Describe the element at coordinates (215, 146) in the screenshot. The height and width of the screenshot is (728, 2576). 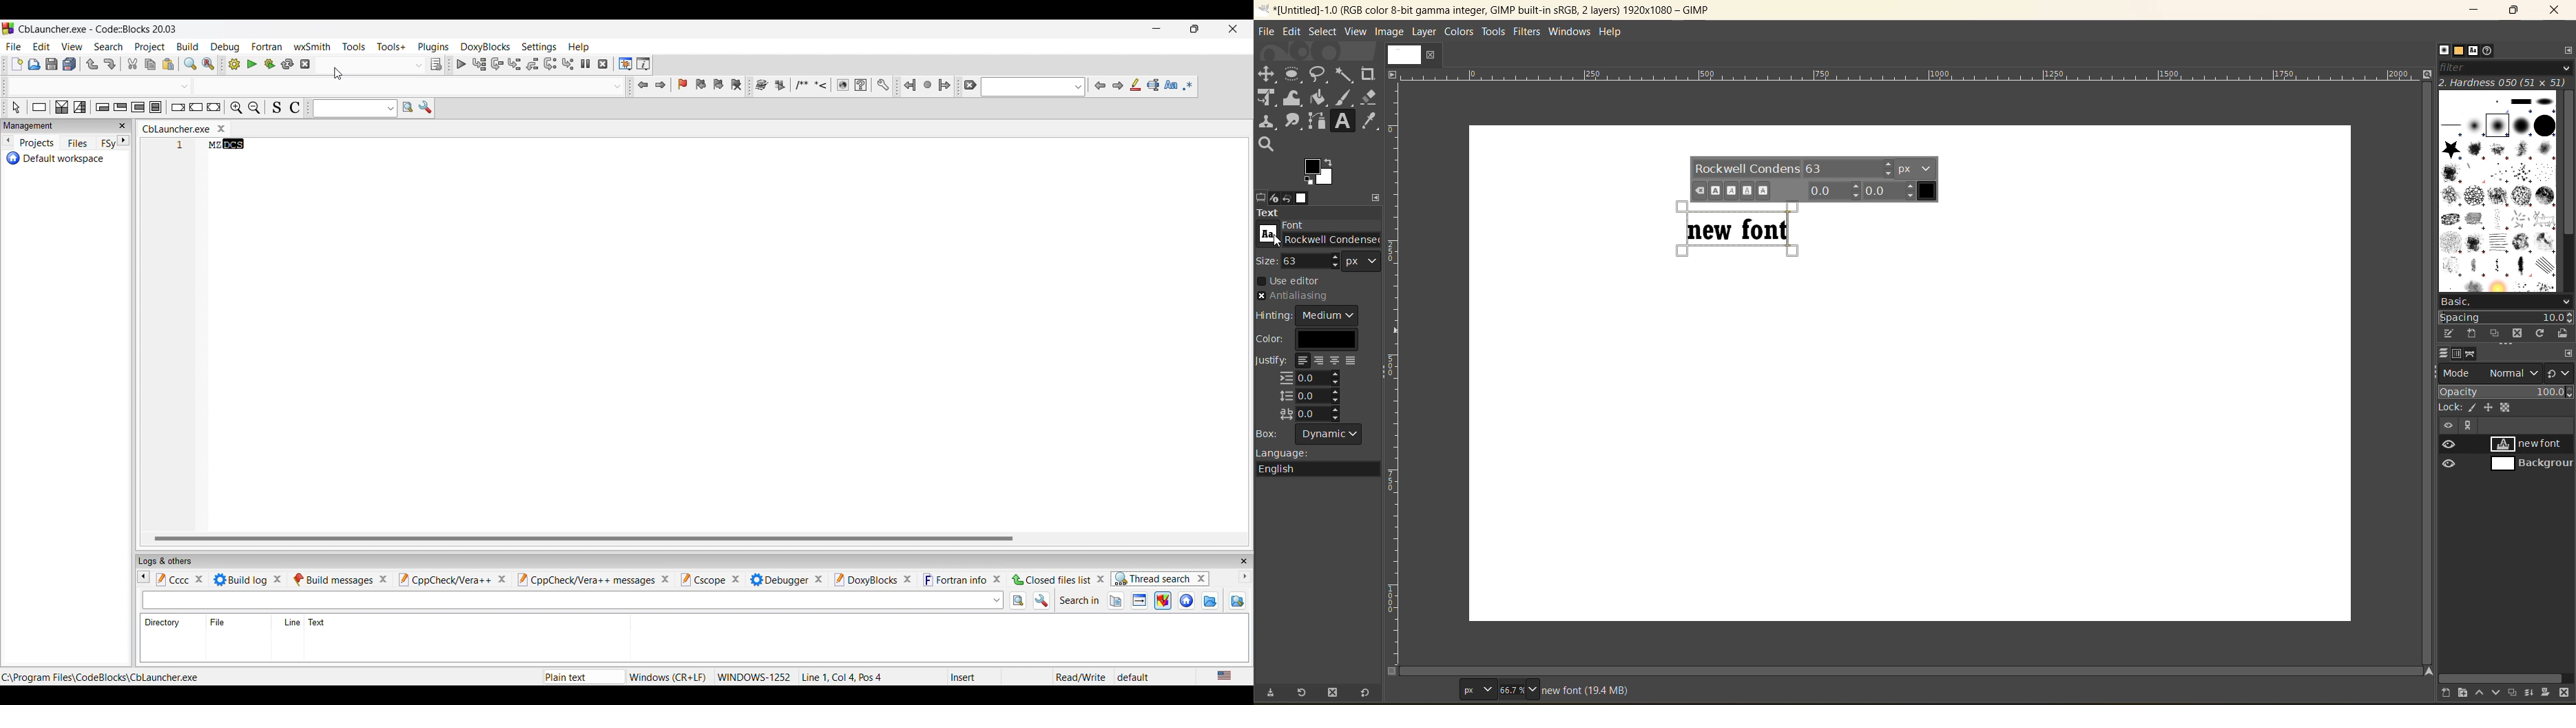
I see `MZ DCS` at that location.